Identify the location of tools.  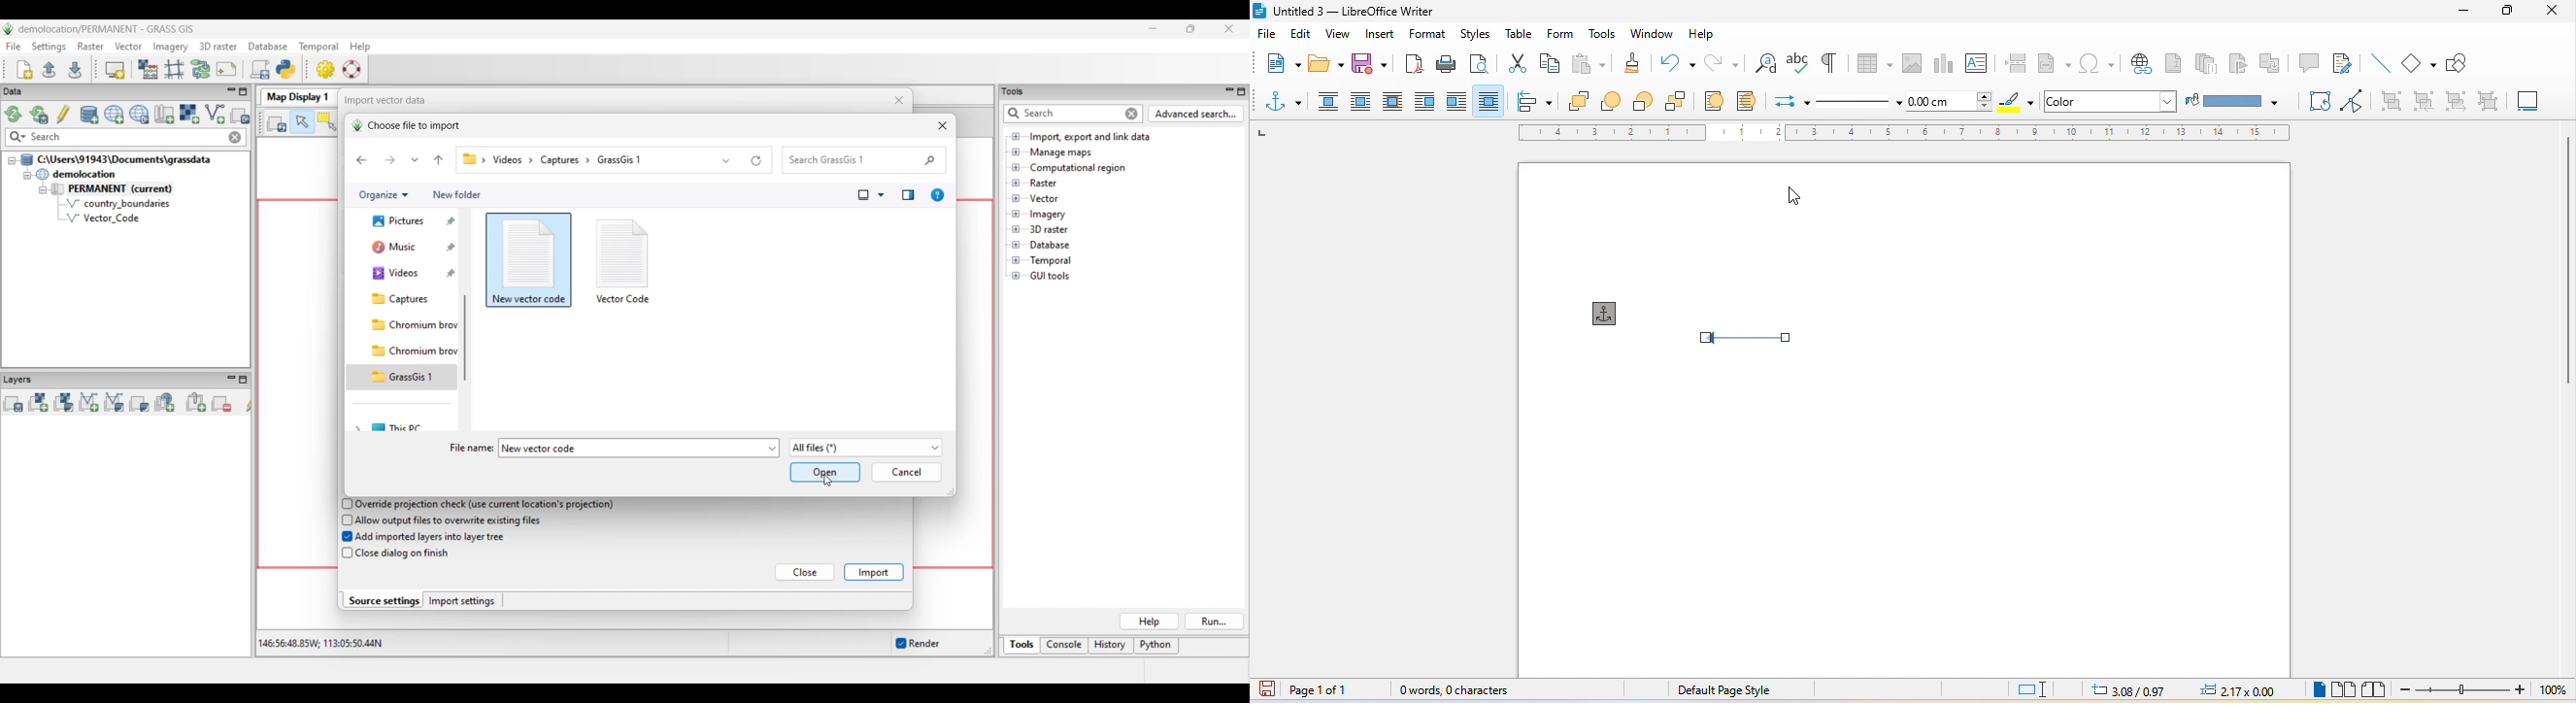
(1604, 34).